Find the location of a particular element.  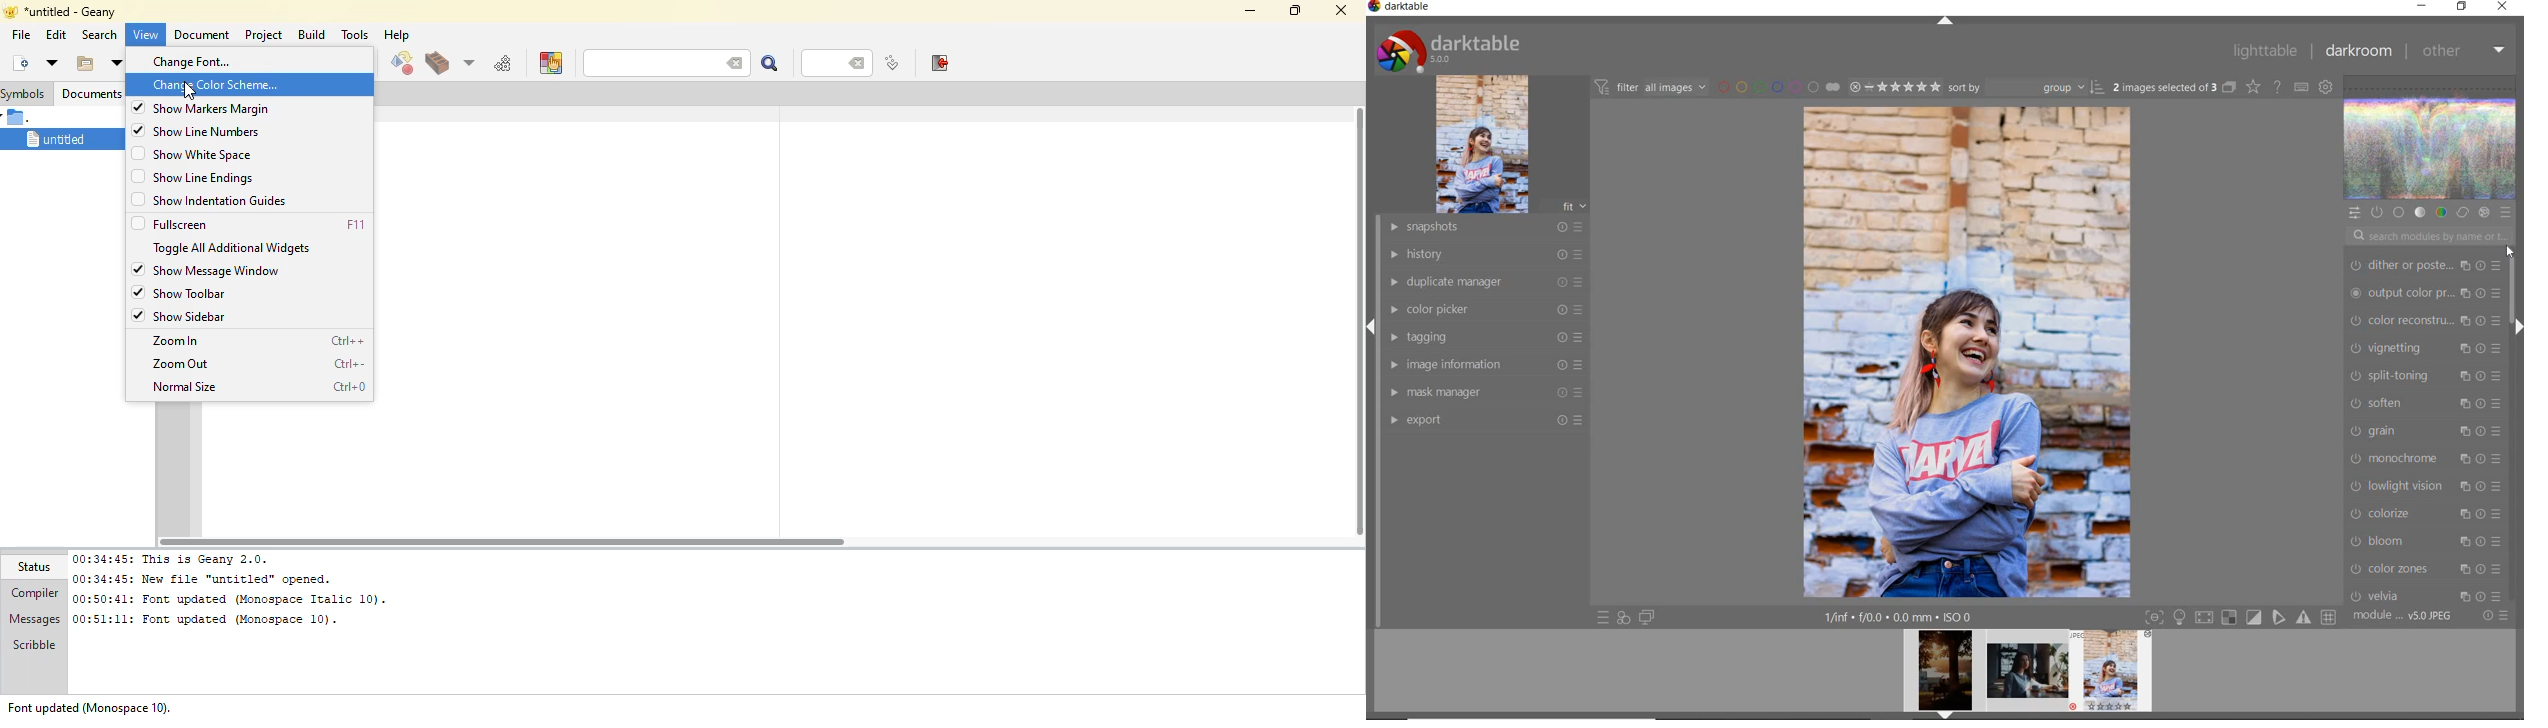

enabled is located at coordinates (137, 107).